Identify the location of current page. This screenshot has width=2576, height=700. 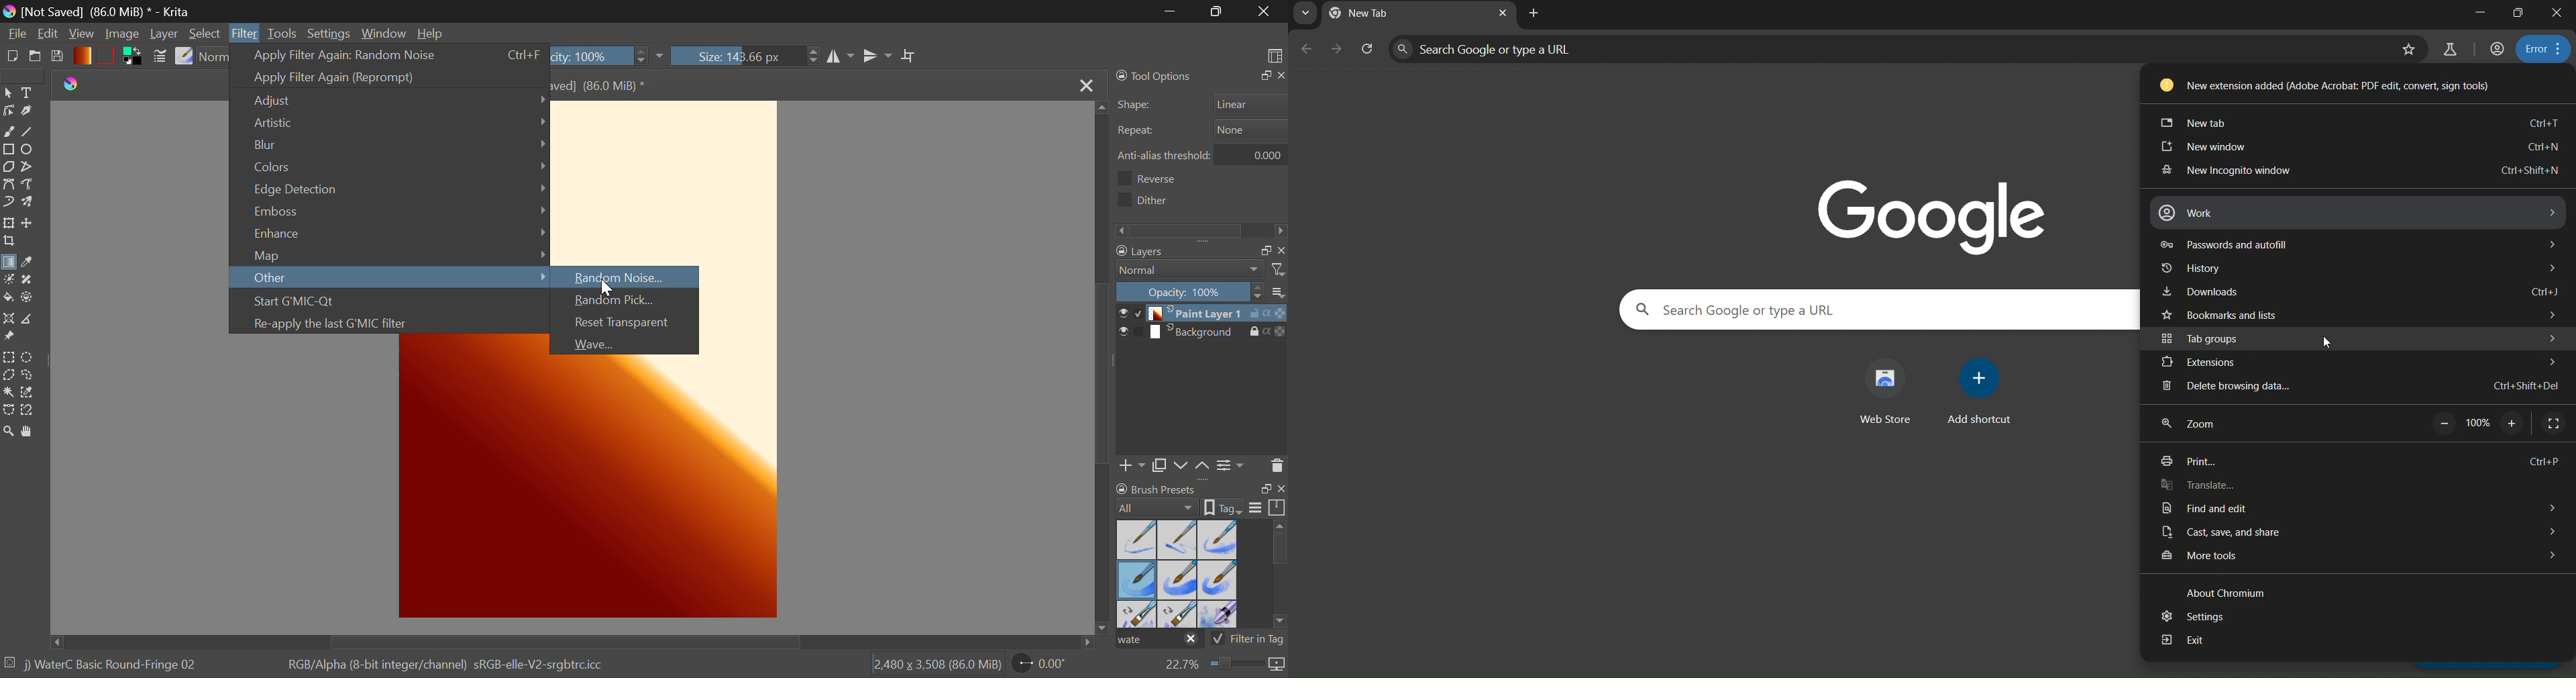
(1371, 13).